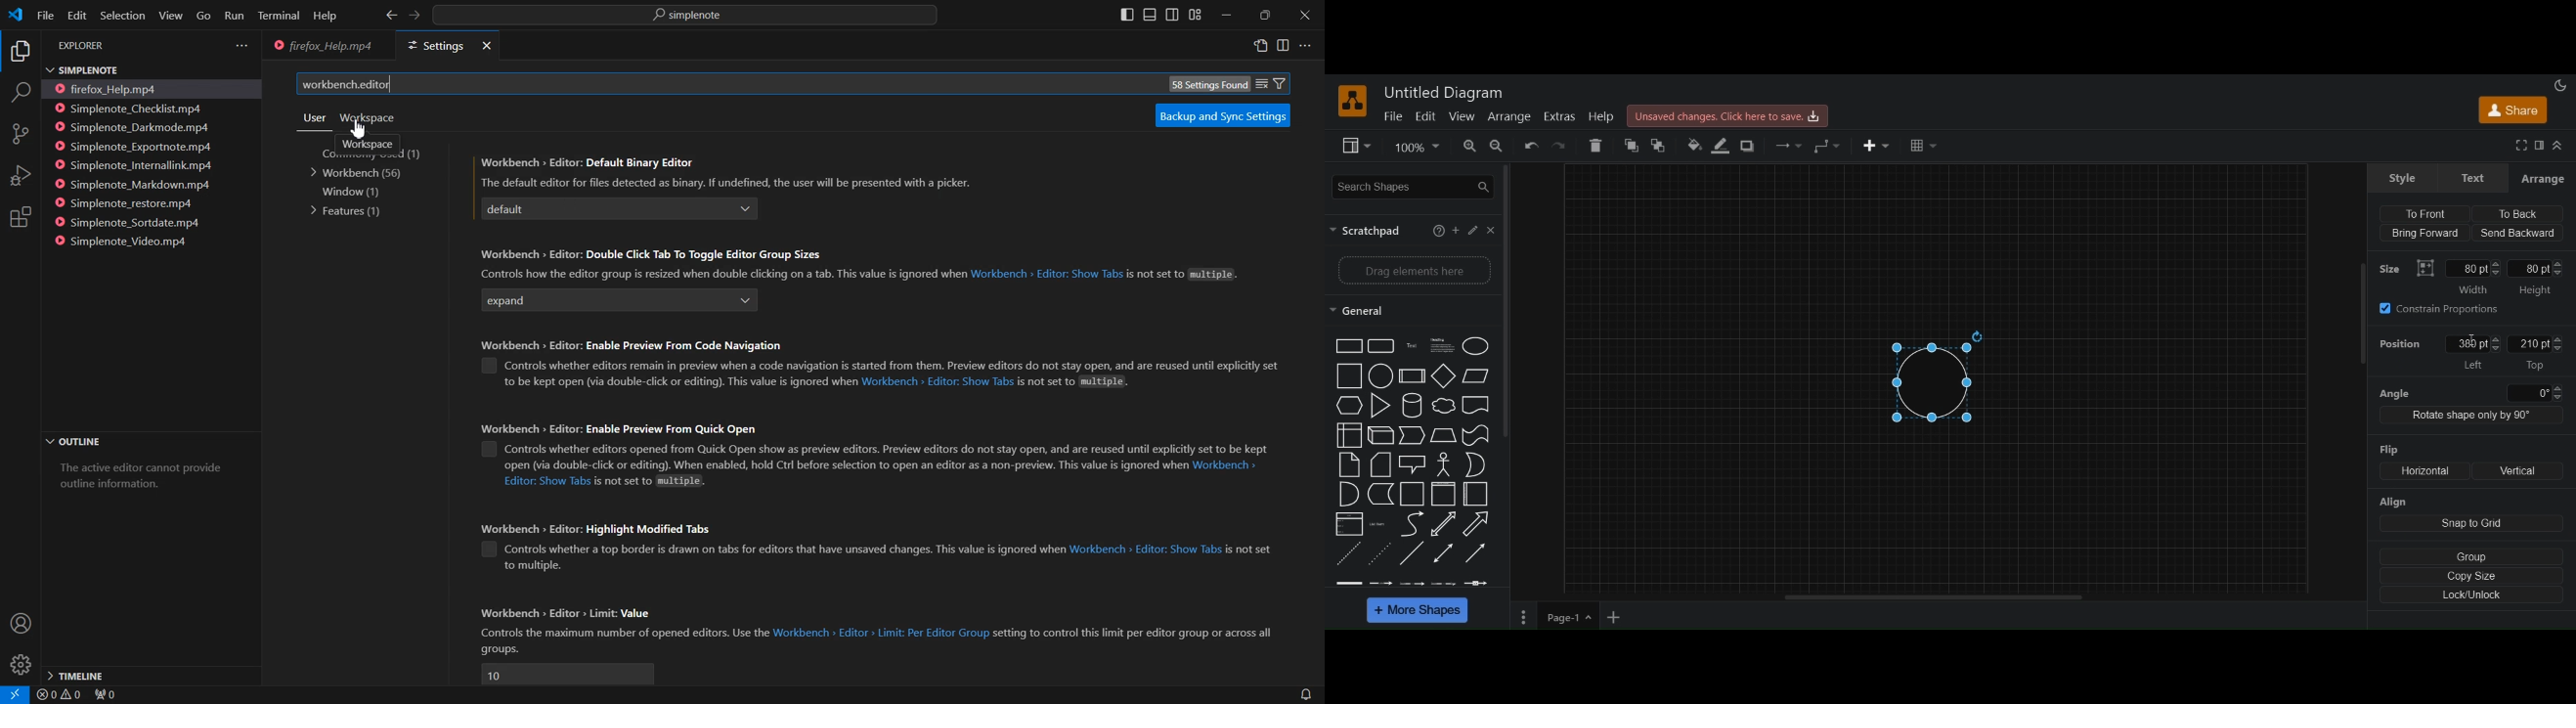  Describe the element at coordinates (567, 674) in the screenshot. I see `Limit value` at that location.